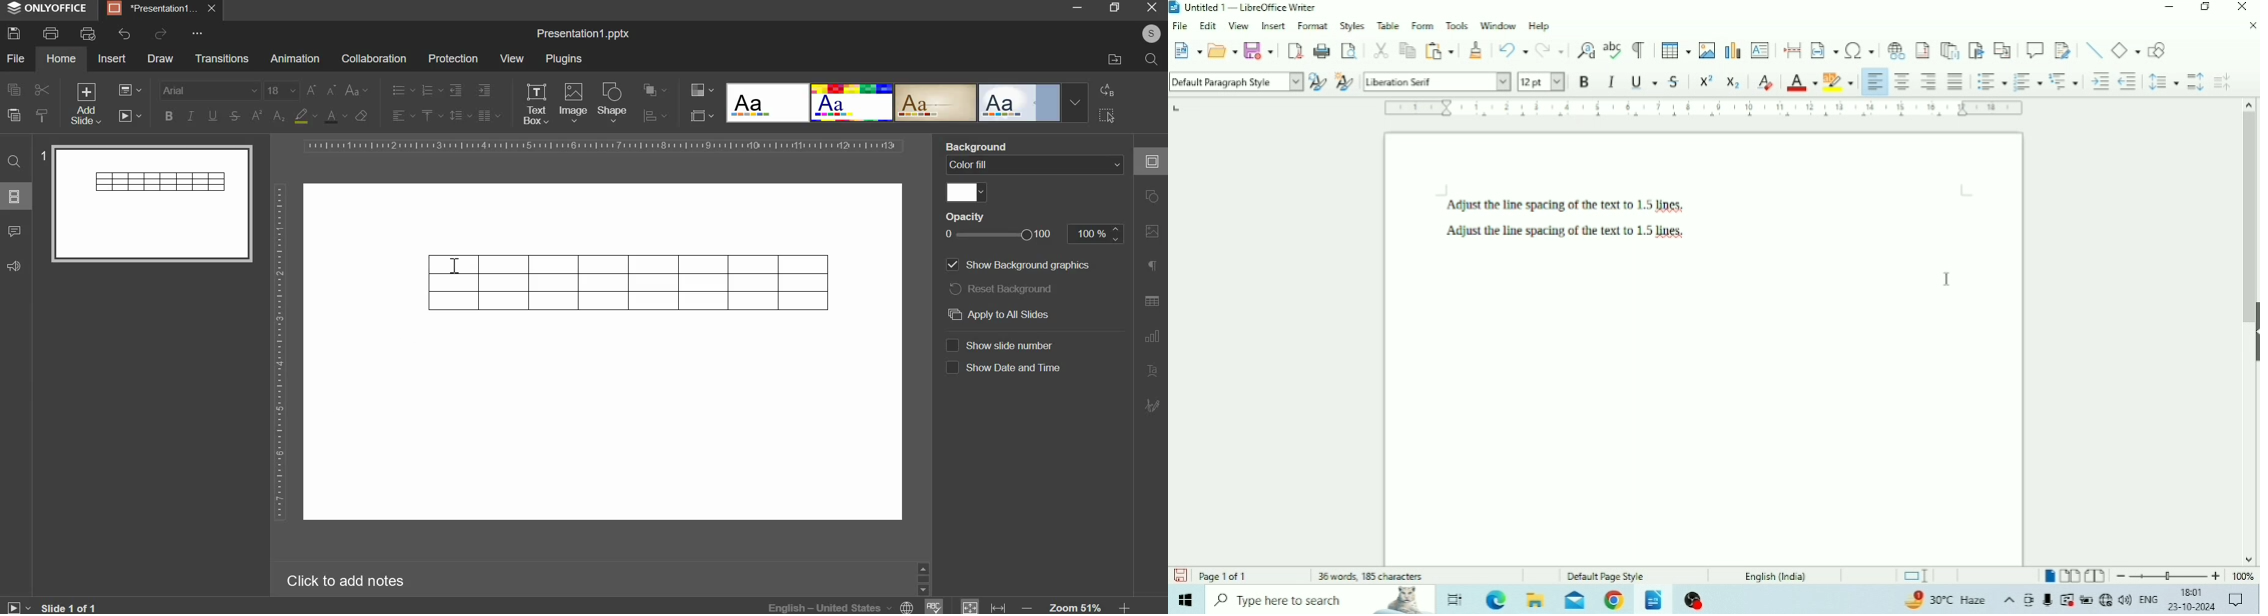  What do you see at coordinates (1317, 80) in the screenshot?
I see `Update Selected Style` at bounding box center [1317, 80].